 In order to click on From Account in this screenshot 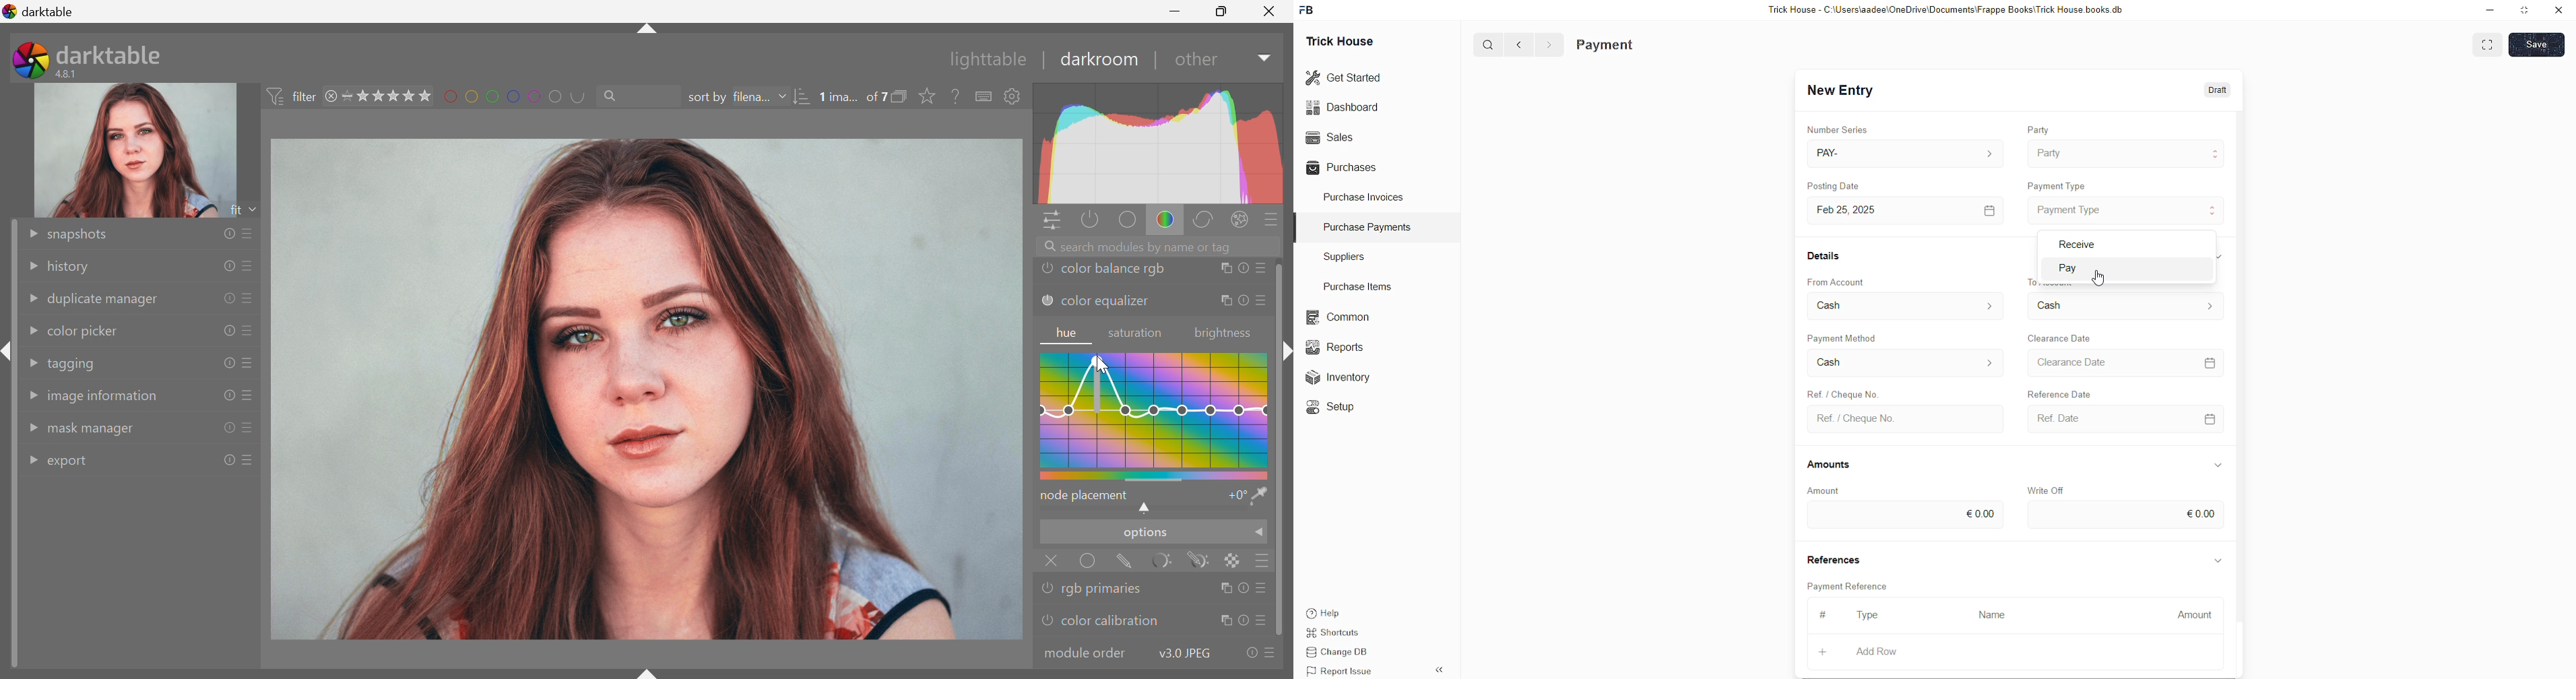, I will do `click(1855, 307)`.